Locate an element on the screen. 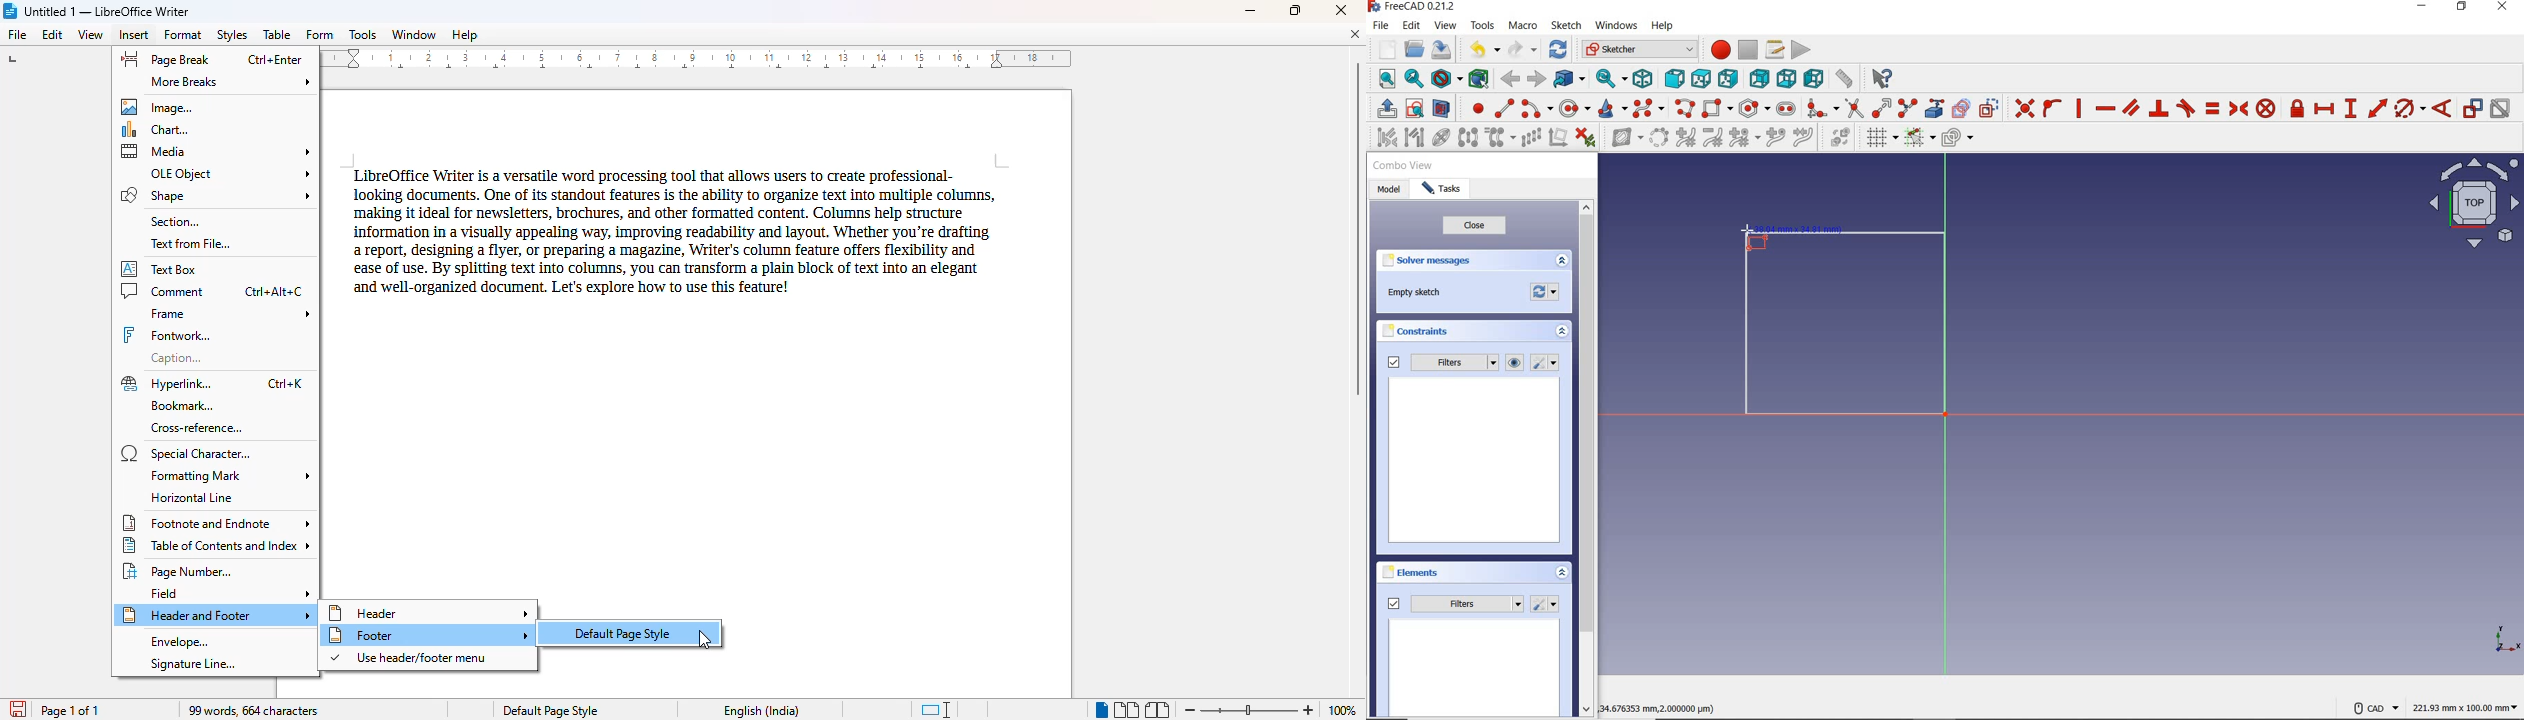 The width and height of the screenshot is (2548, 728). constrain coincident is located at coordinates (2023, 107).